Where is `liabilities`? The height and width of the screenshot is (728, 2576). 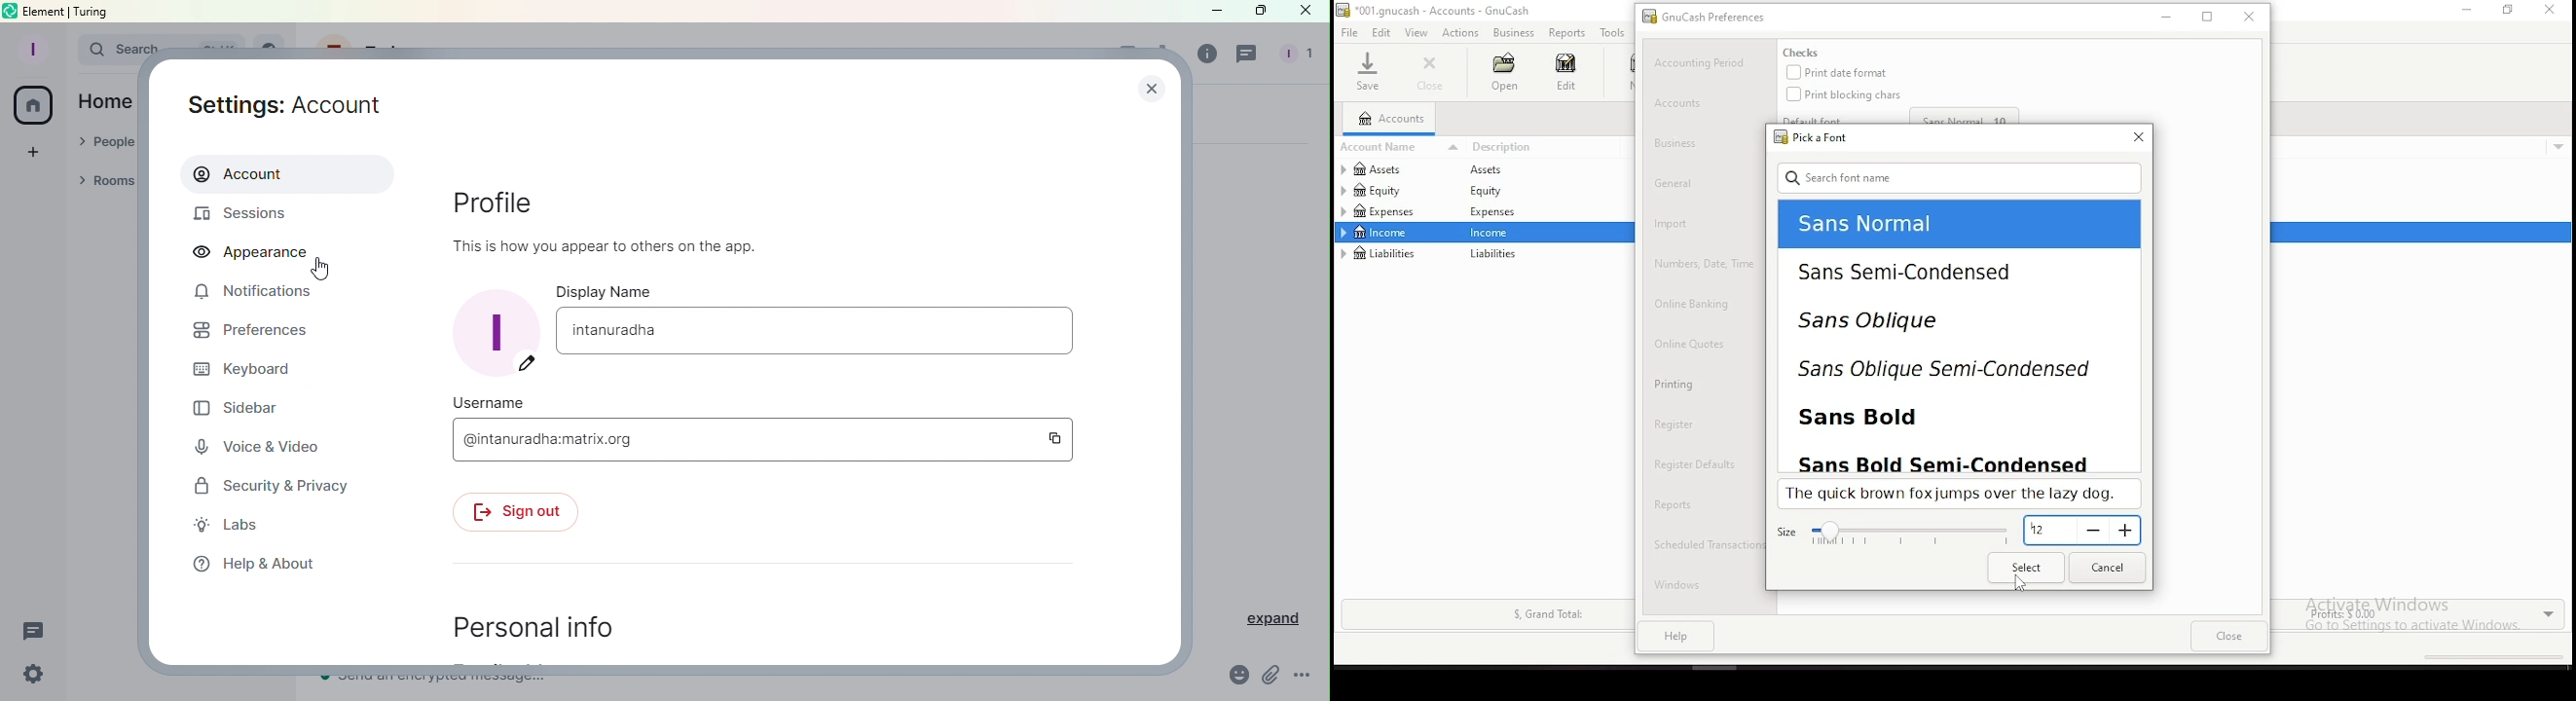
liabilities is located at coordinates (1380, 253).